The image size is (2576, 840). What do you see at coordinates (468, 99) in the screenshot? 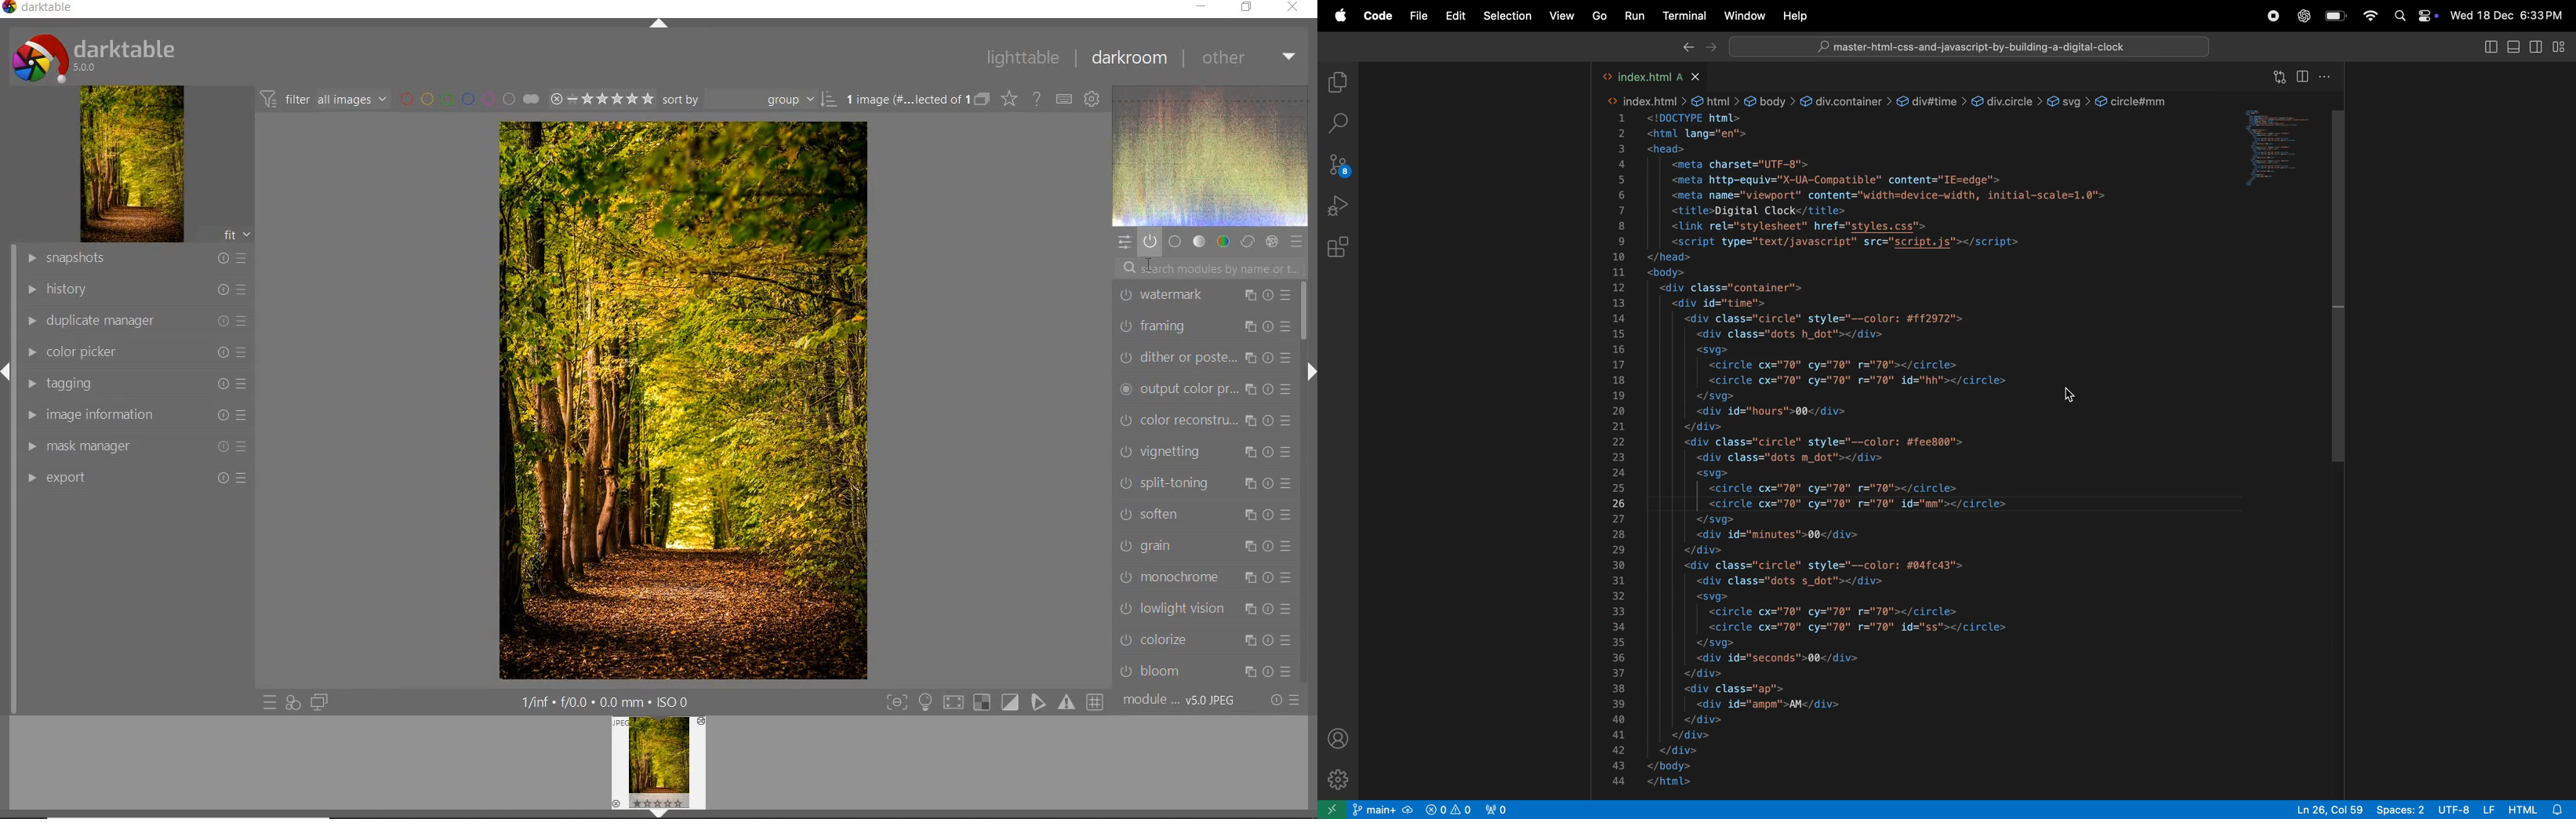
I see `filter by image color label` at bounding box center [468, 99].